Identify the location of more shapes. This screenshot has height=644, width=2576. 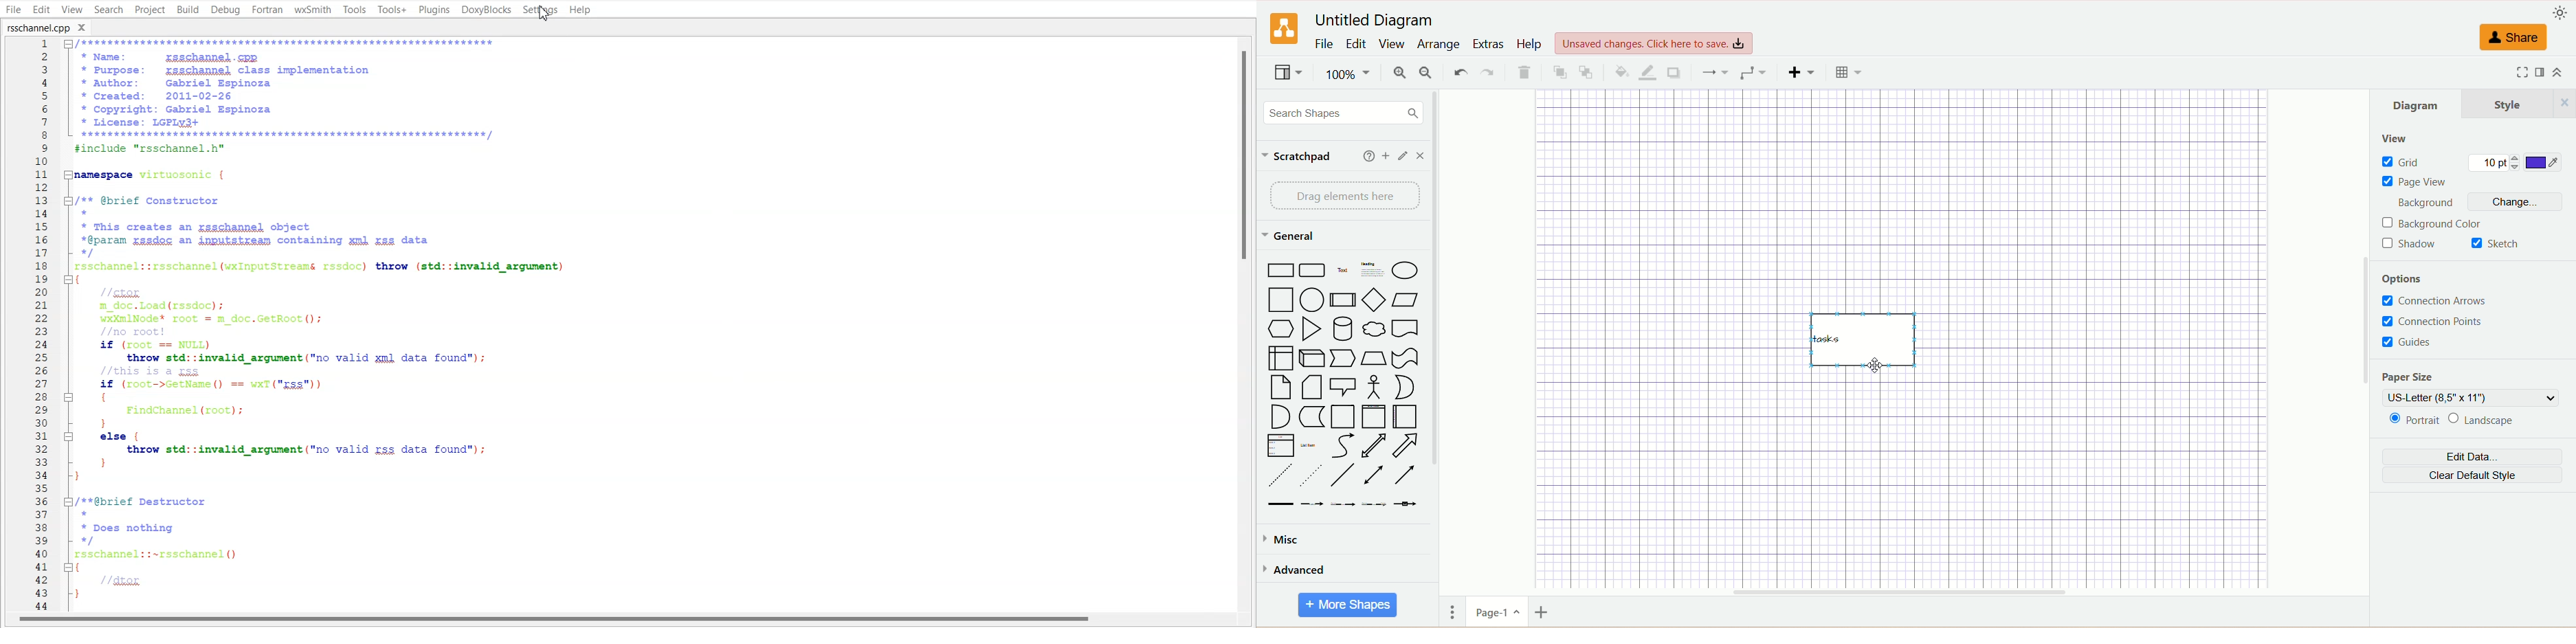
(1346, 605).